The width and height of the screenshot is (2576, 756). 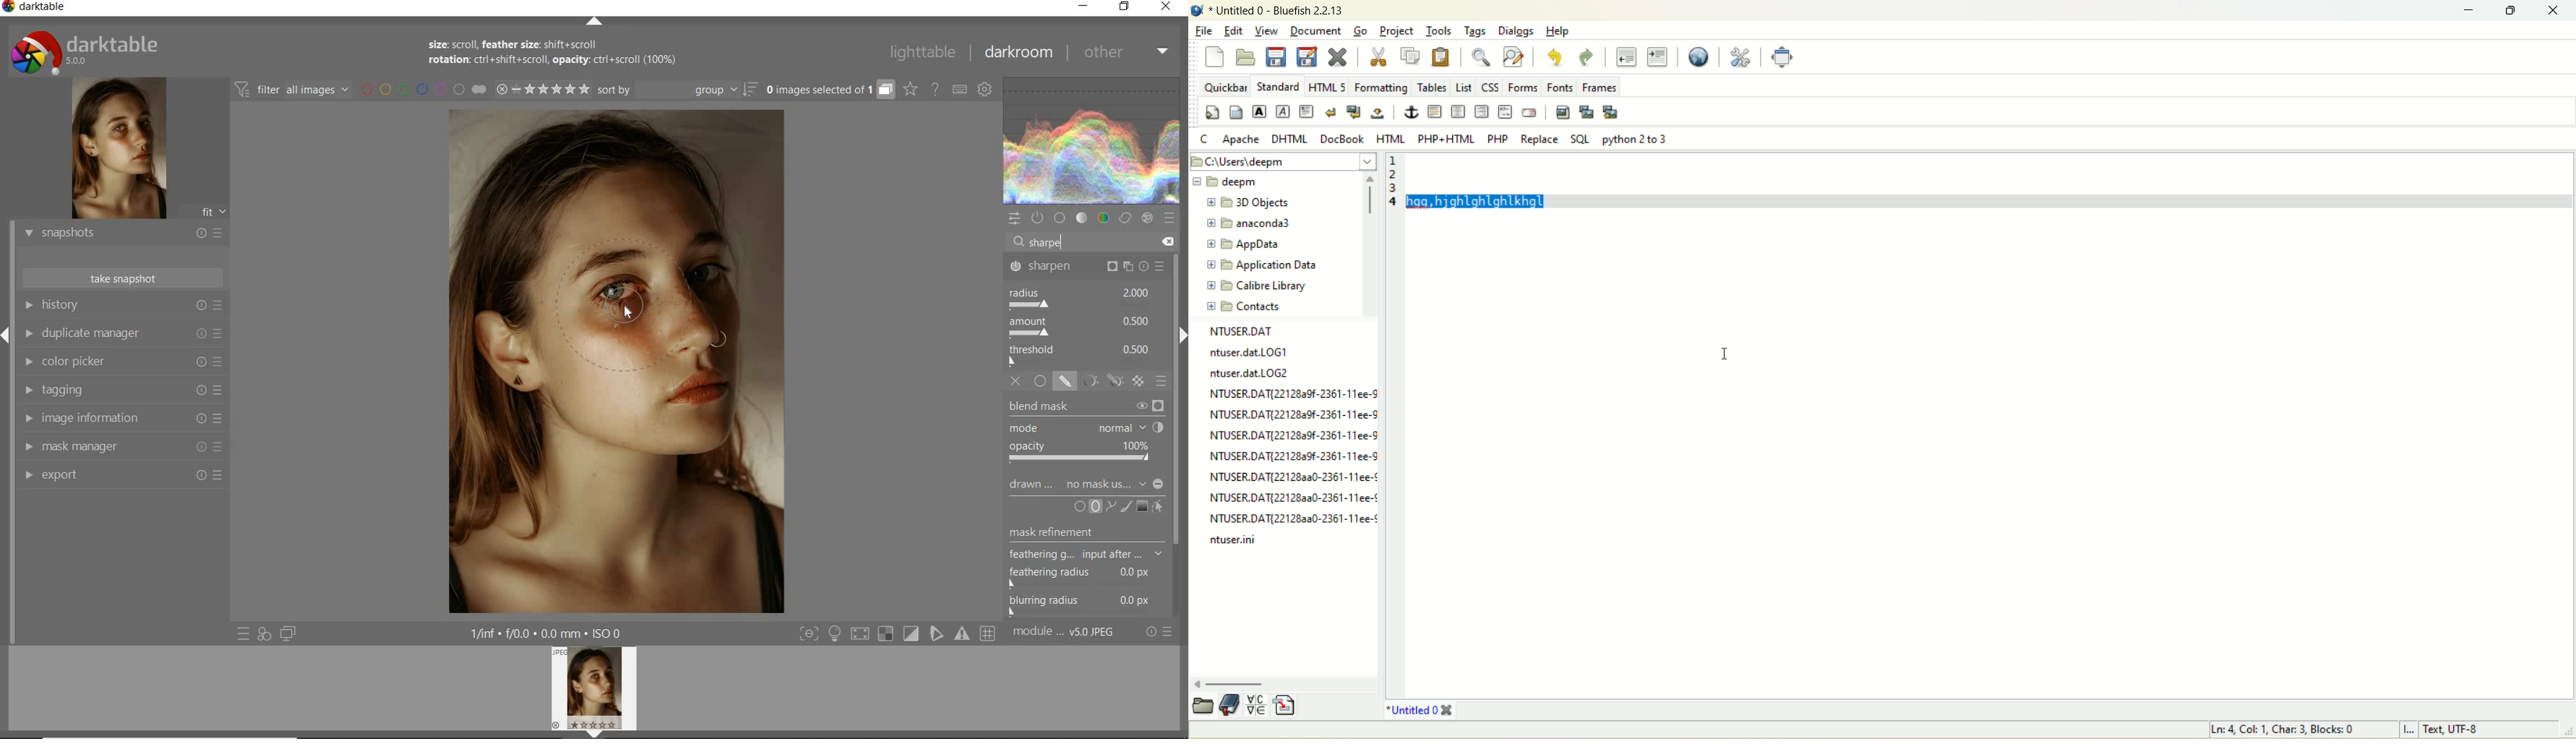 I want to click on close, so click(x=1338, y=56).